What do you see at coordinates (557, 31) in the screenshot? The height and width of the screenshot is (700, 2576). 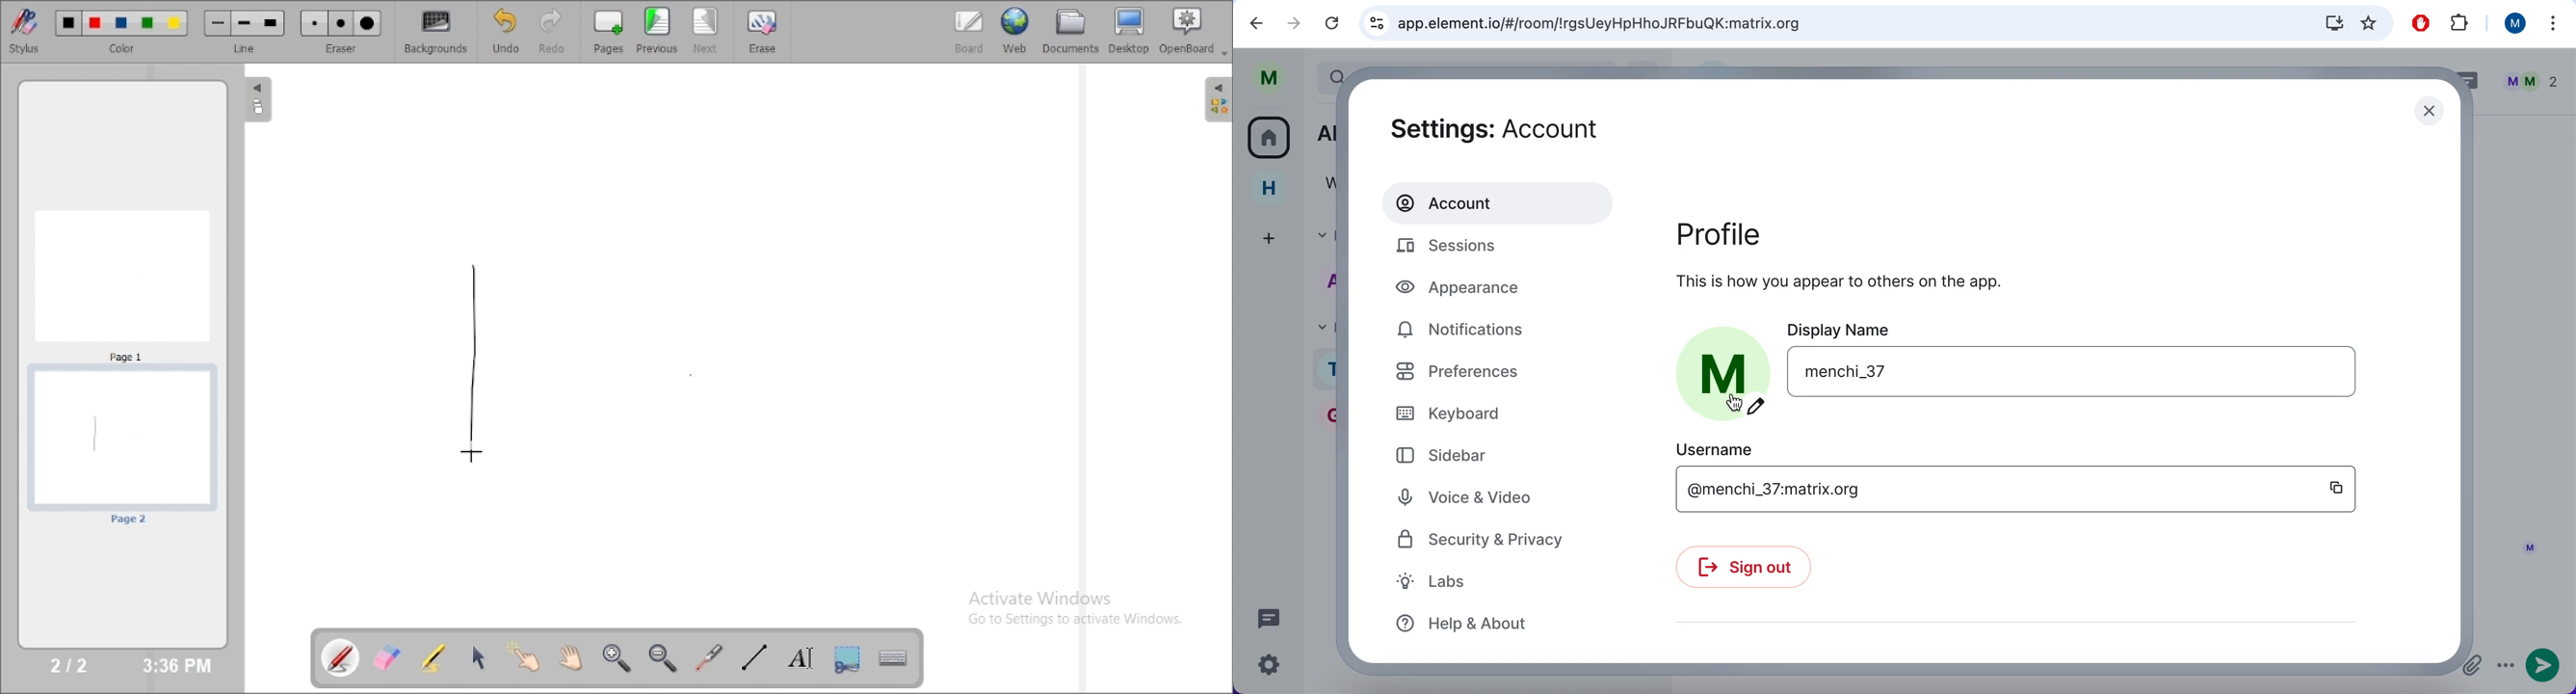 I see `redo` at bounding box center [557, 31].